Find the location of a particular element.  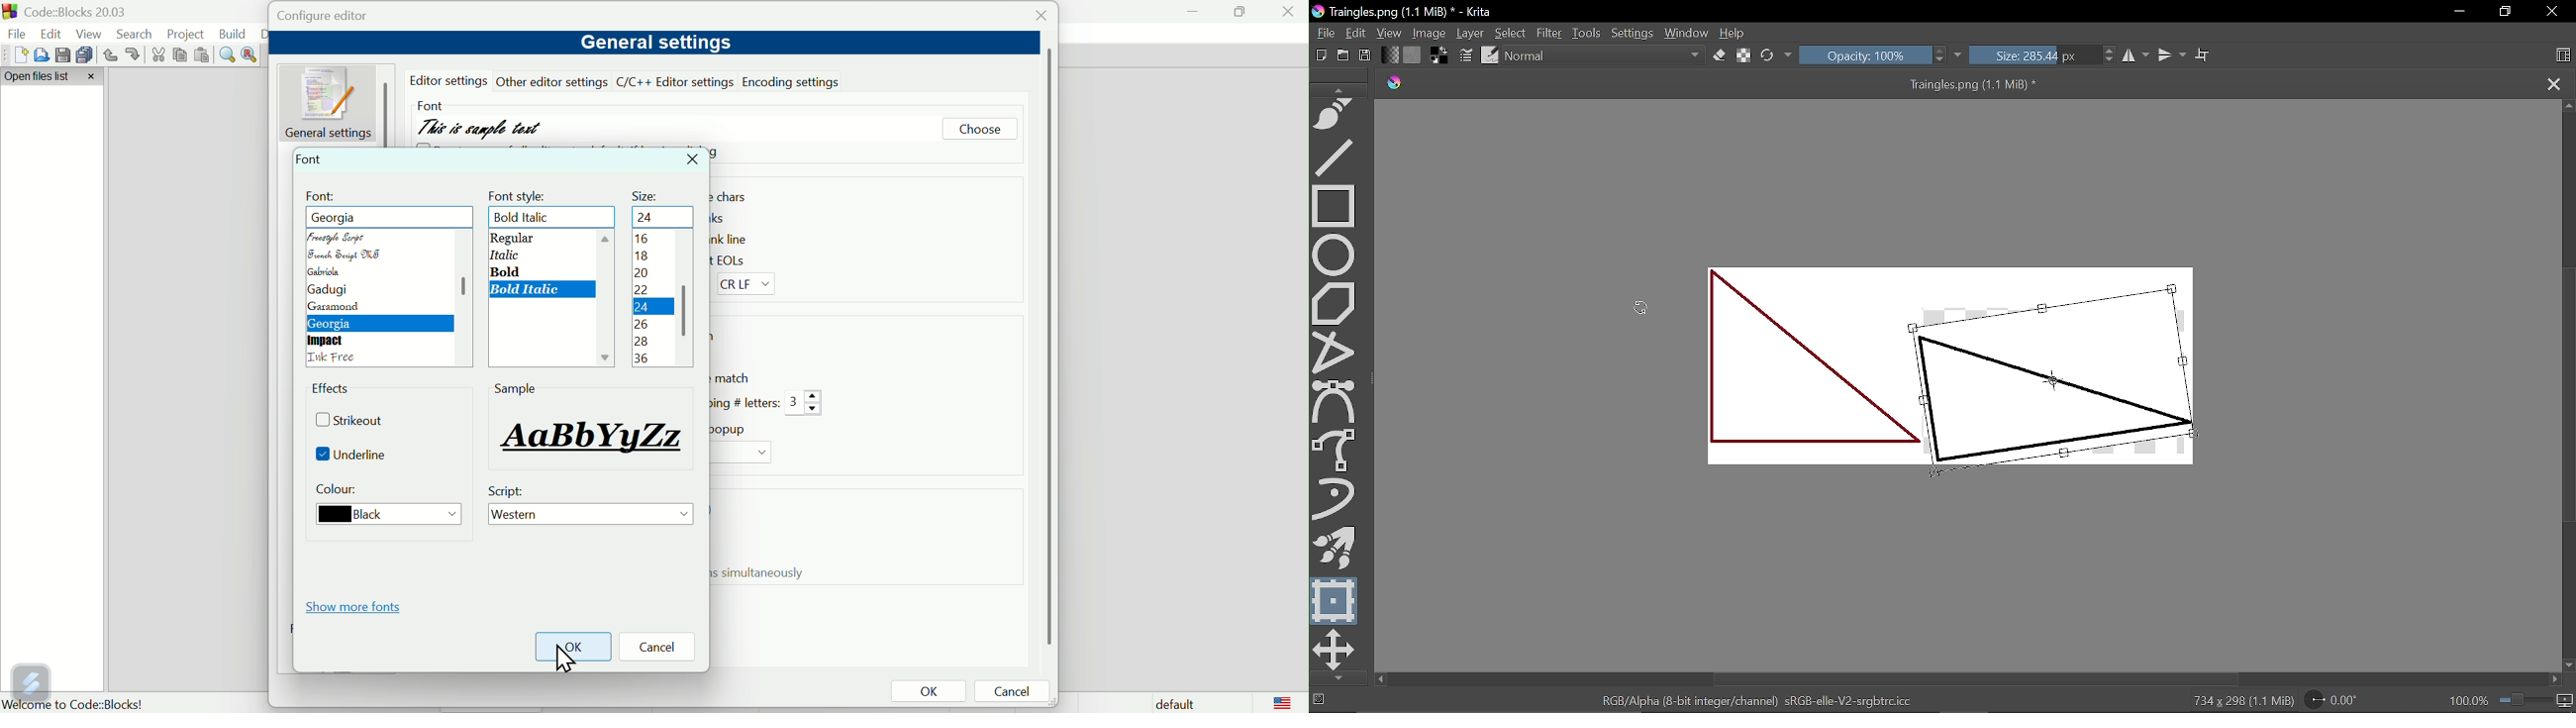

24 is located at coordinates (640, 309).